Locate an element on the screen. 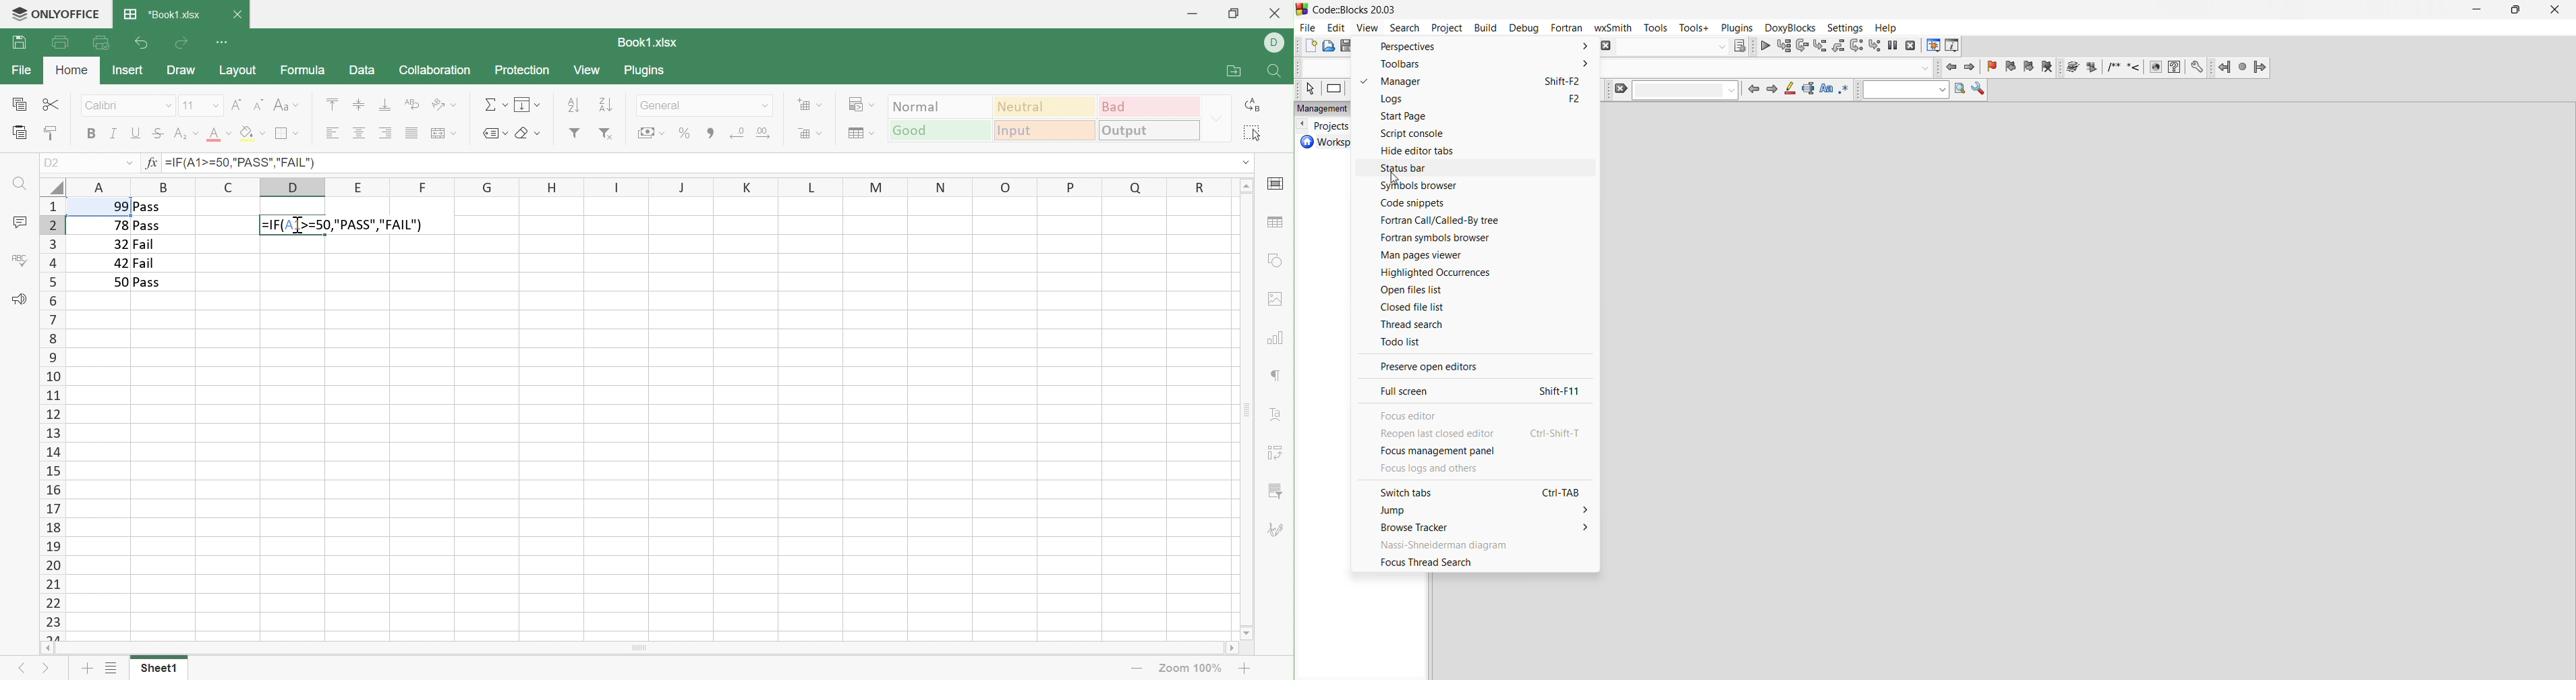  focus management panel is located at coordinates (1475, 452).